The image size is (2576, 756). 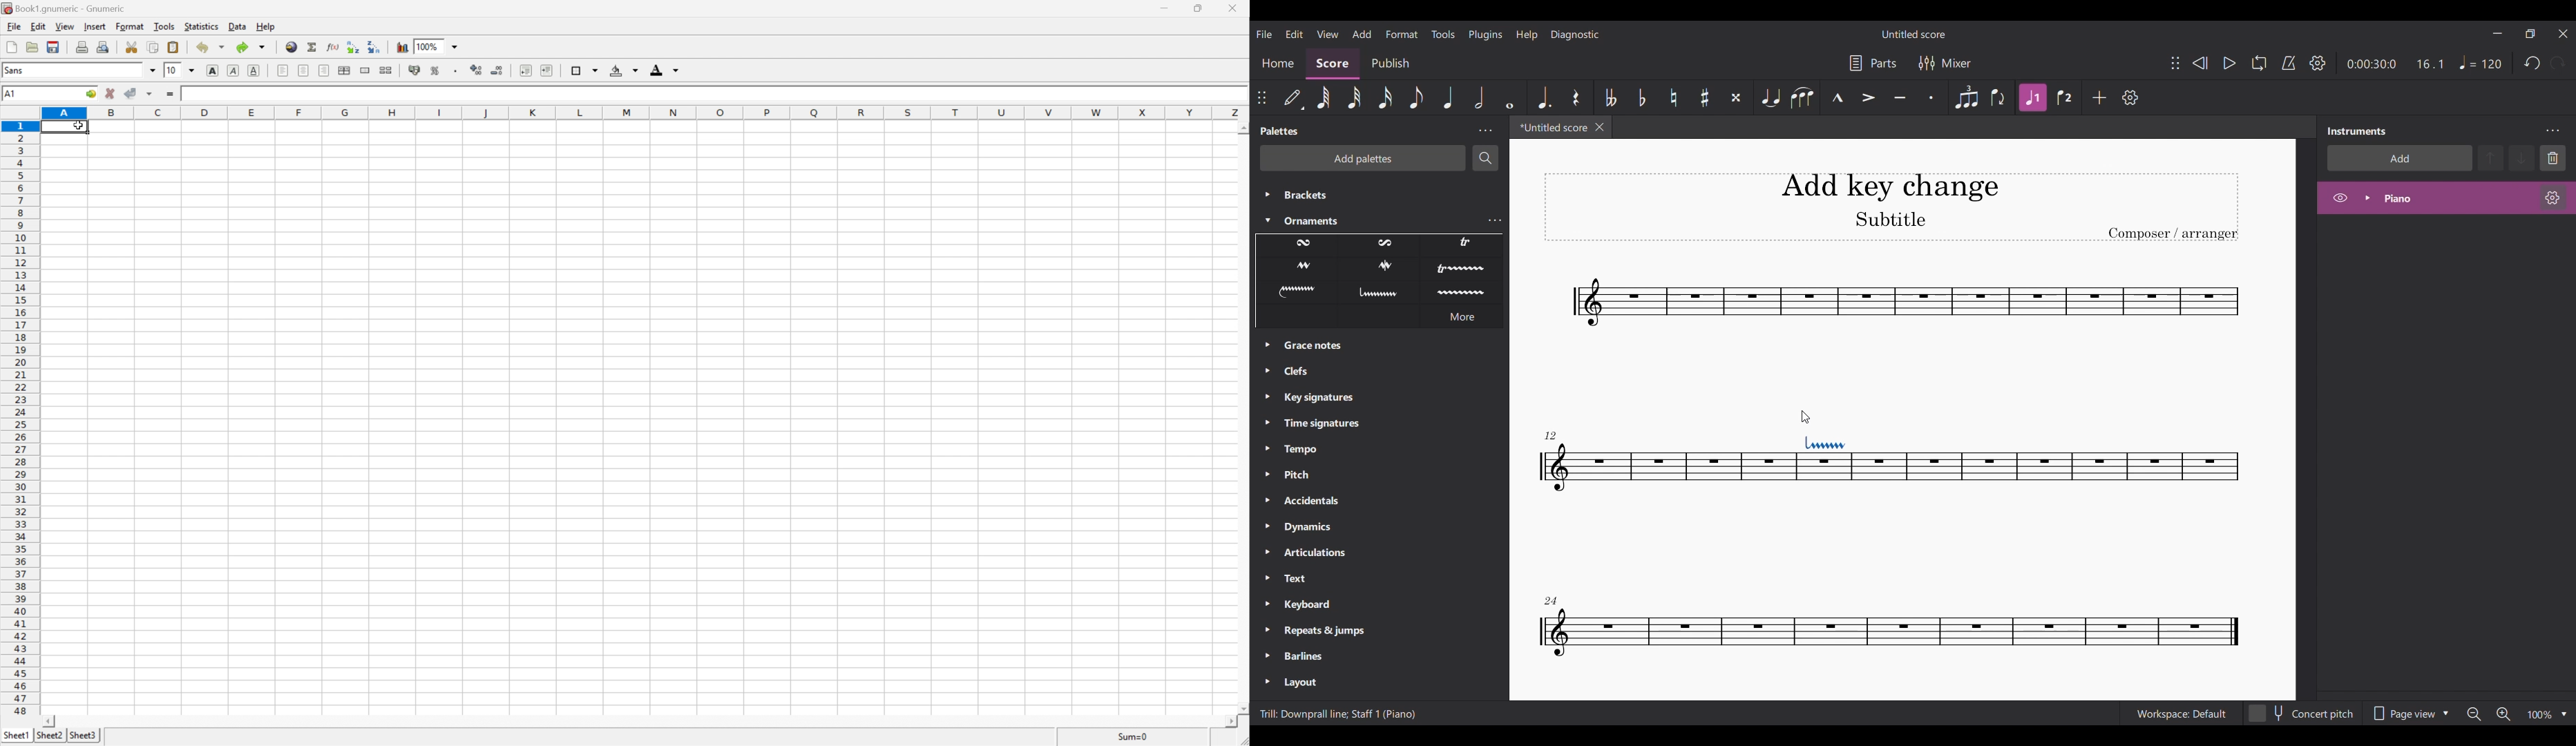 I want to click on Search palette, so click(x=1485, y=158).